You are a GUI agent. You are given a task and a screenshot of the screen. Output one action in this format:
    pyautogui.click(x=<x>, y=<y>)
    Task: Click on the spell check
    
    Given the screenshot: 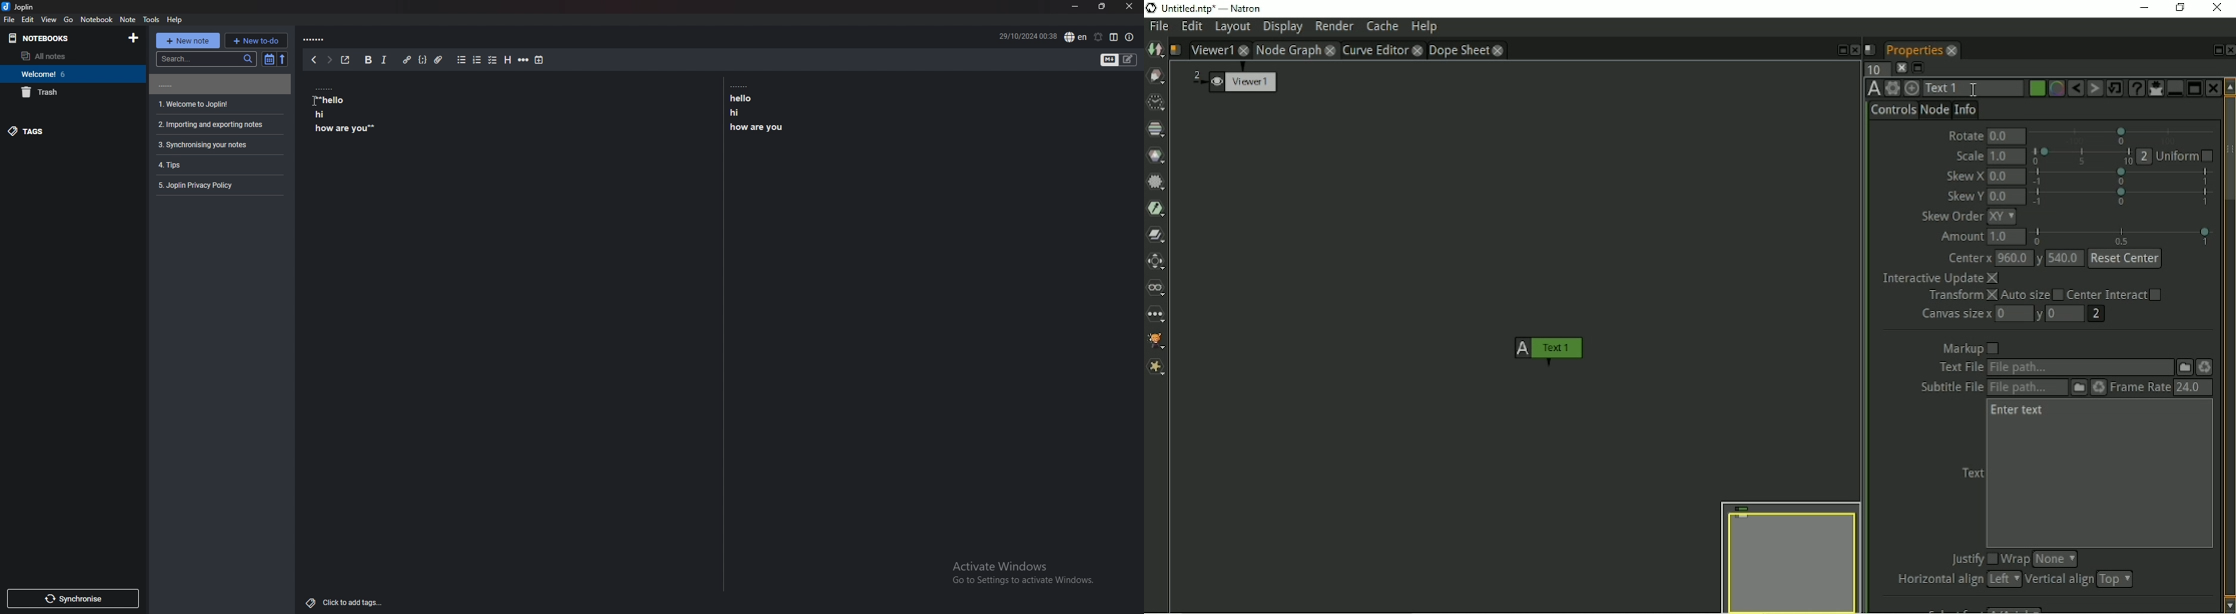 What is the action you would take?
    pyautogui.click(x=1077, y=37)
    